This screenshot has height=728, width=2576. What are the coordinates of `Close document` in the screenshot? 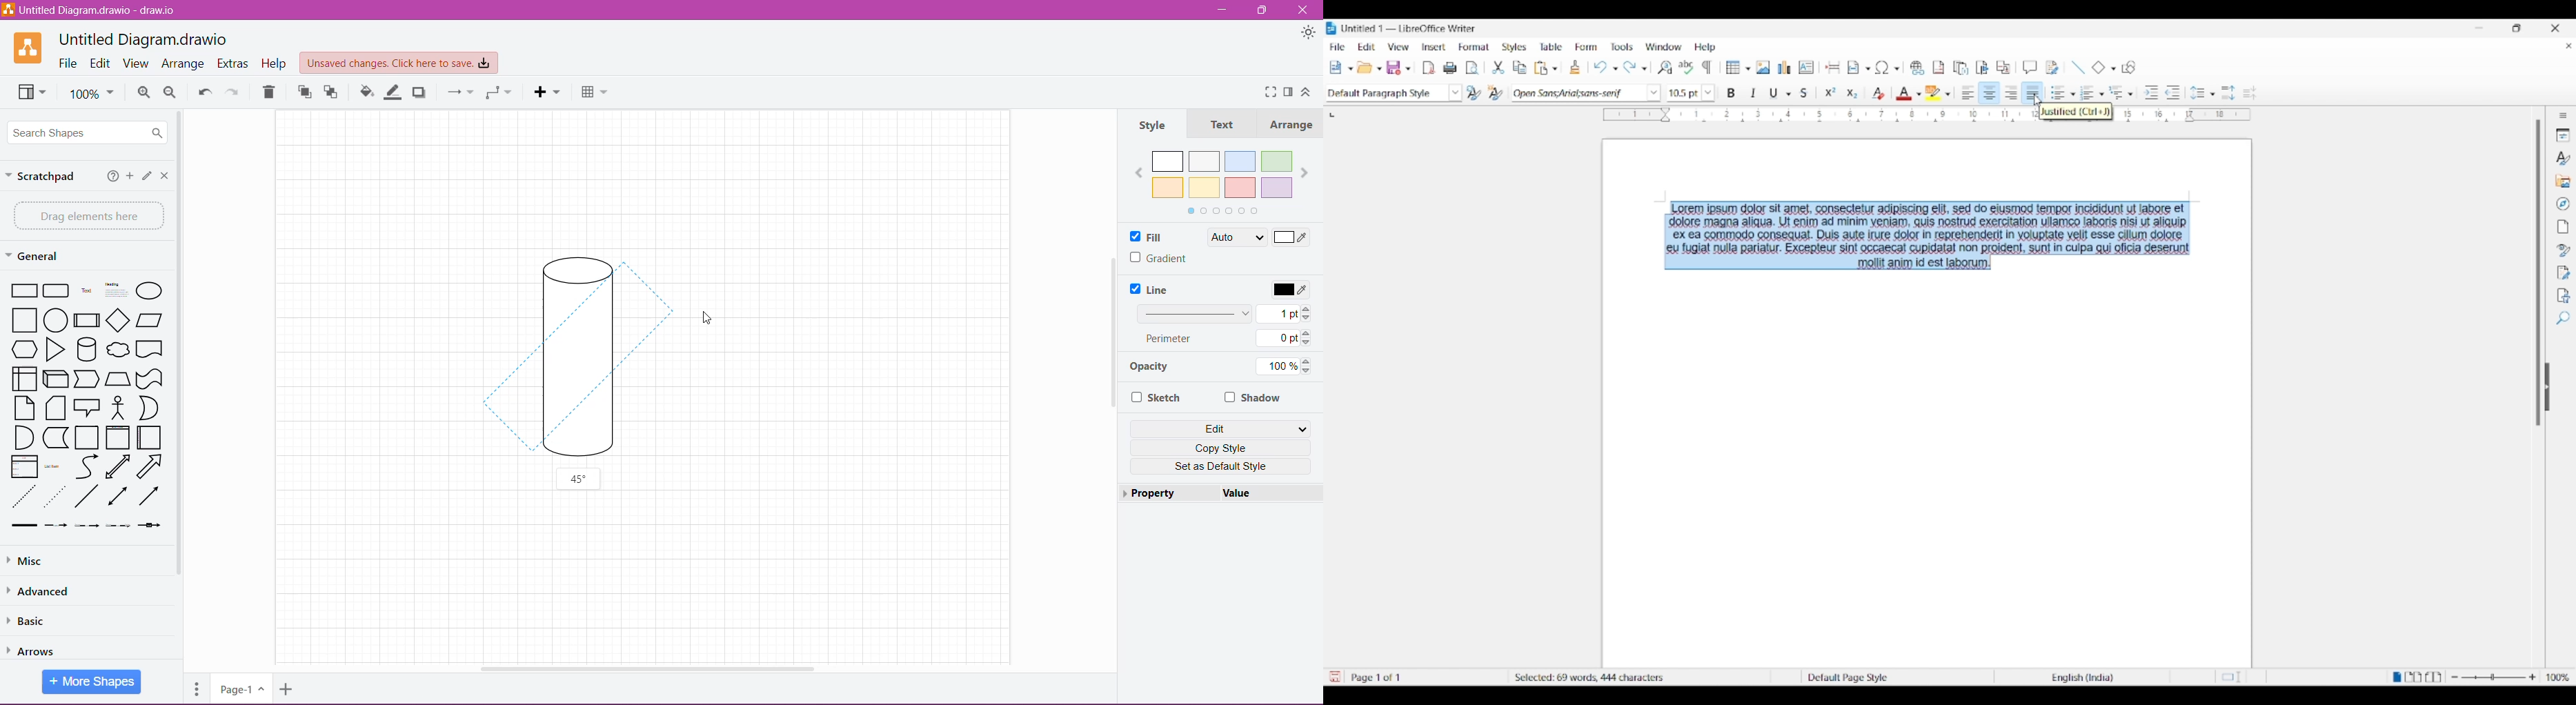 It's located at (2569, 46).